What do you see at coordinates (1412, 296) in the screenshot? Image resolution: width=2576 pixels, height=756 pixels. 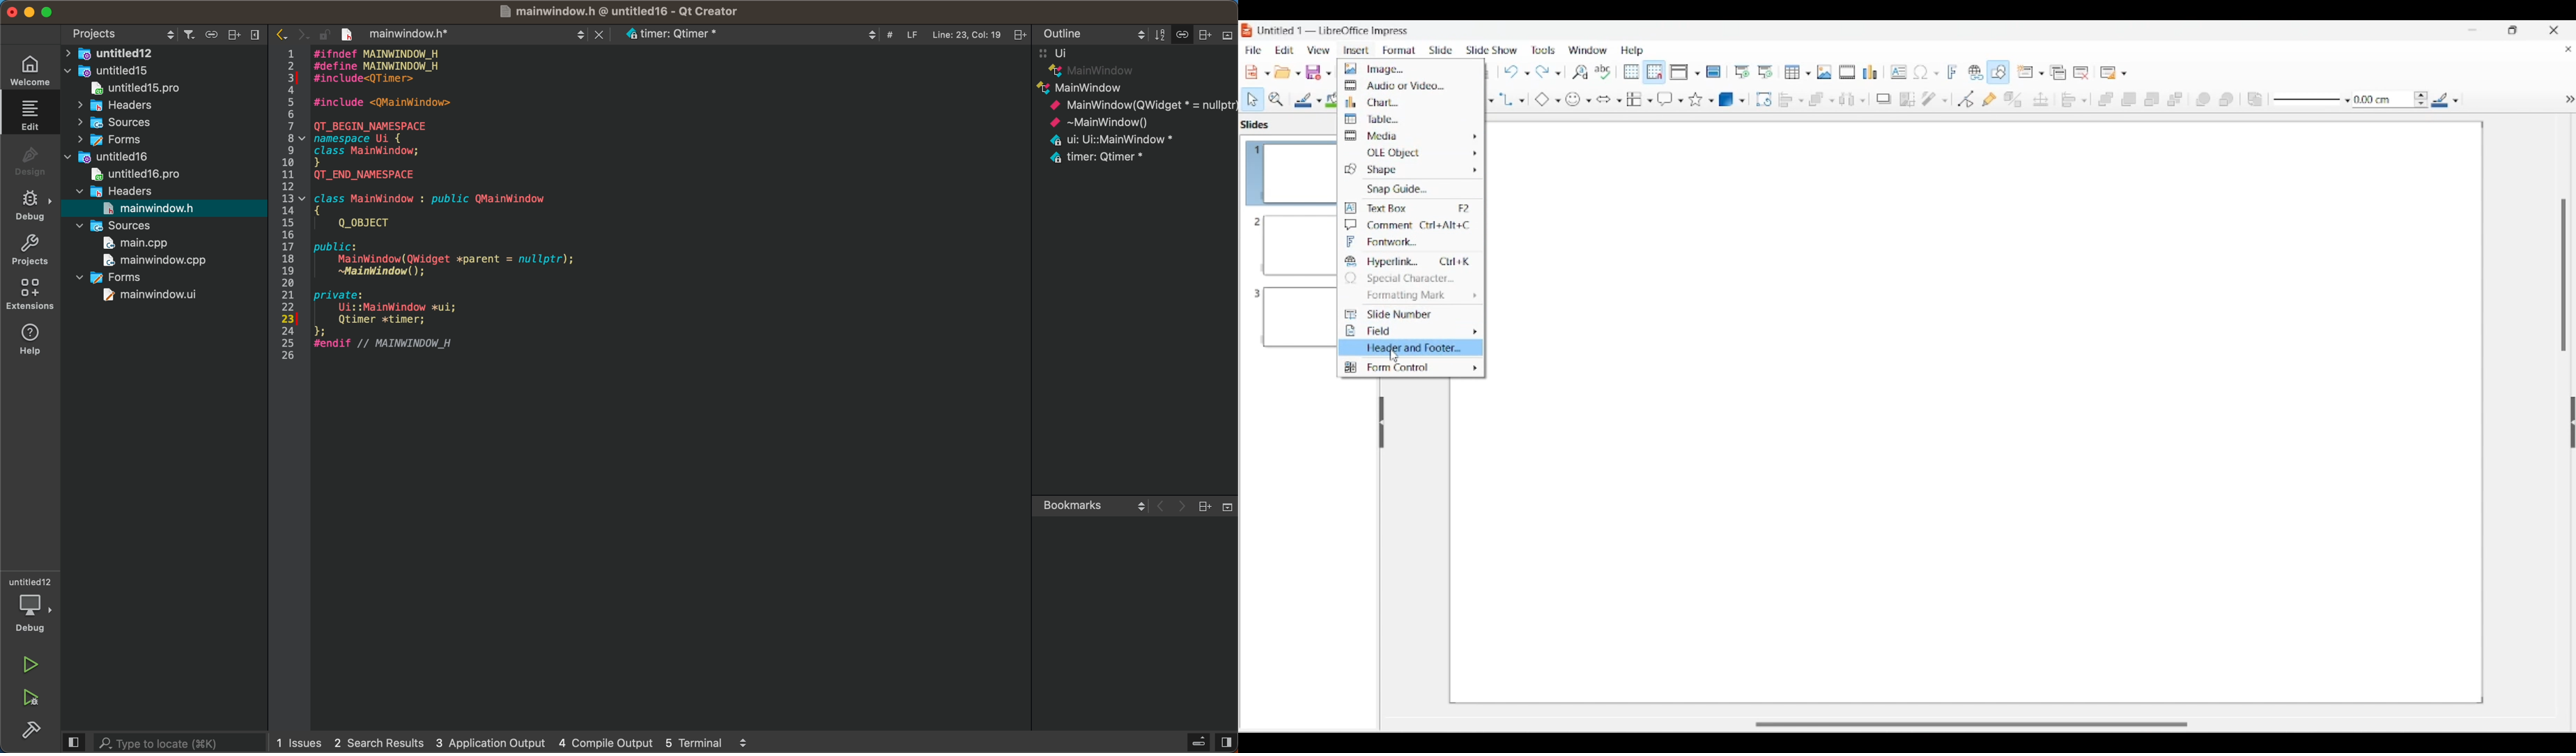 I see `Formatting mark options` at bounding box center [1412, 296].